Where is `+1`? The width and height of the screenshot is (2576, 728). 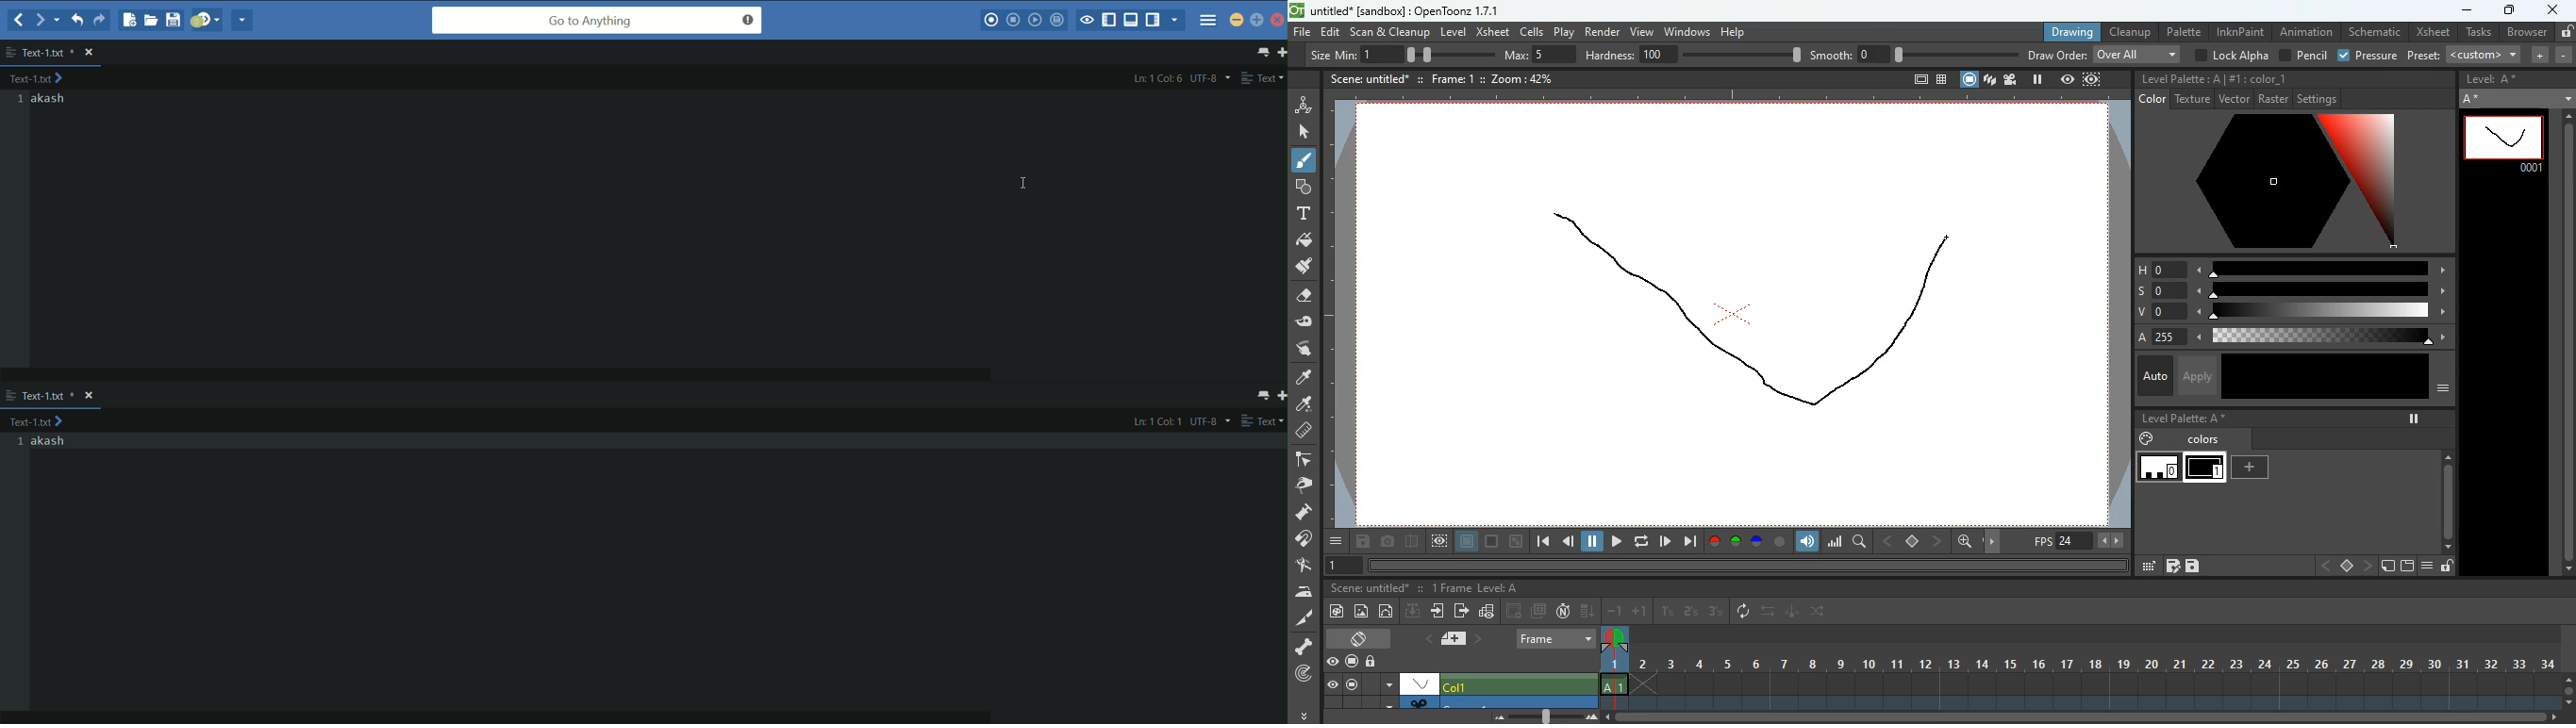
+1 is located at coordinates (1640, 612).